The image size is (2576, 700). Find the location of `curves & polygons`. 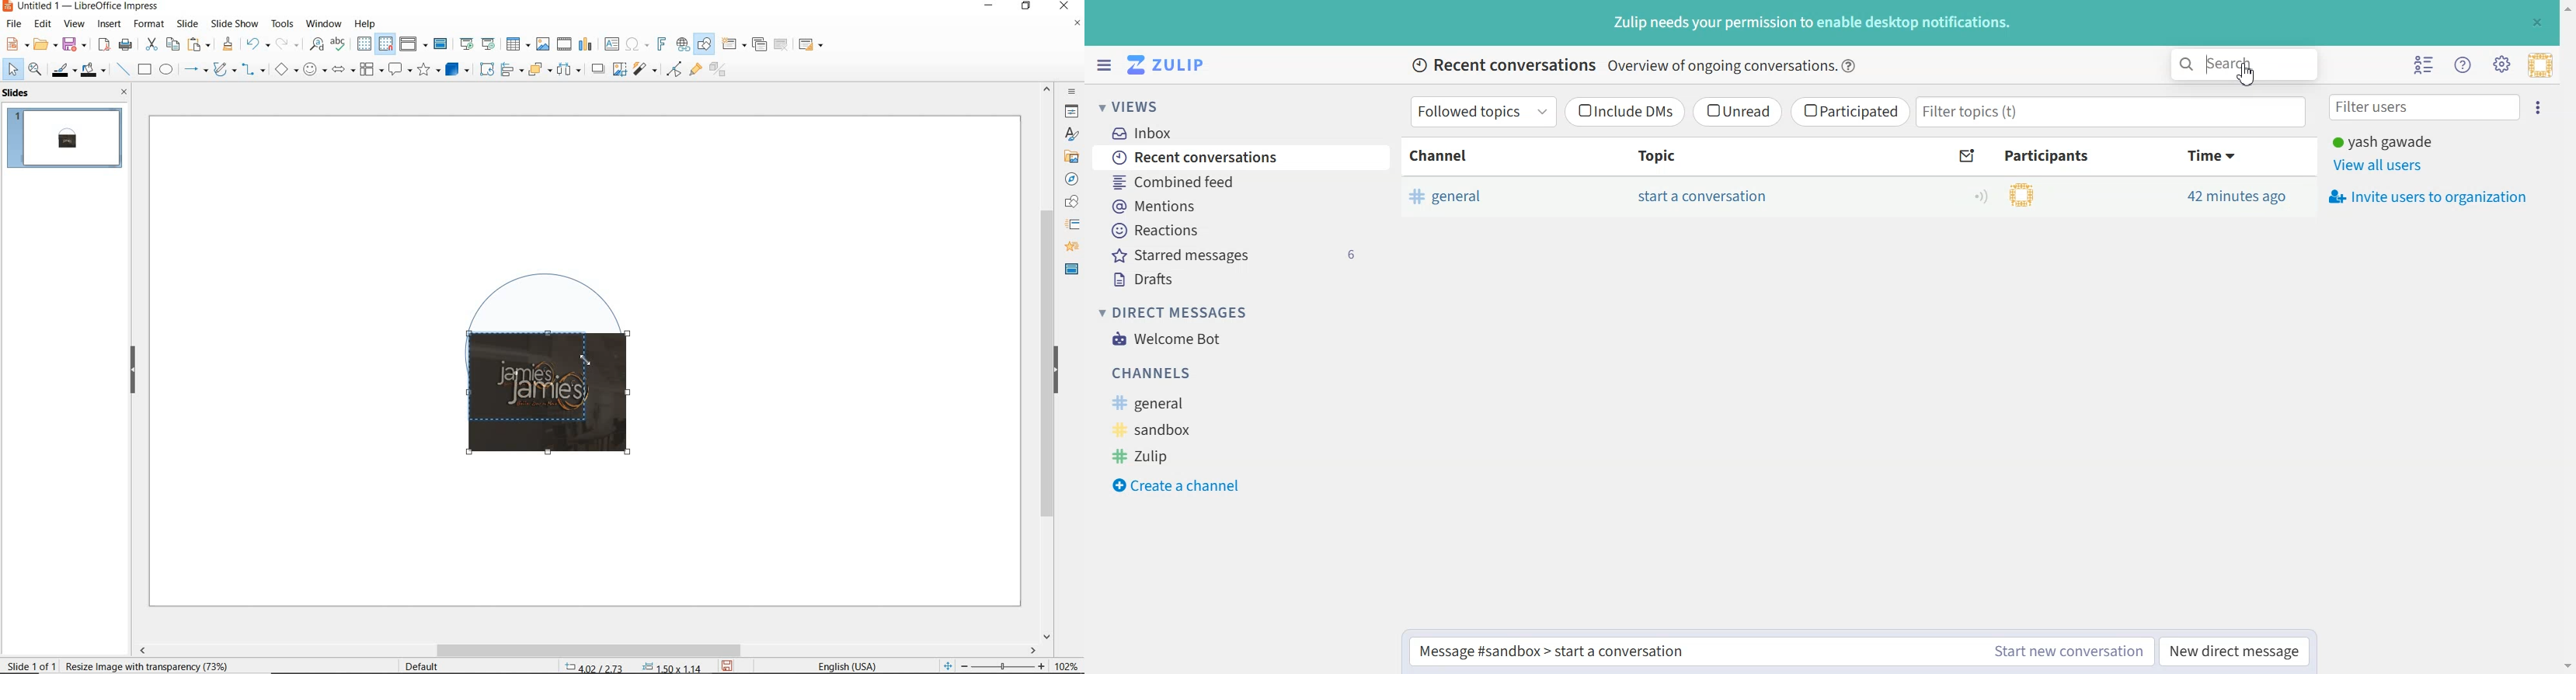

curves & polygons is located at coordinates (224, 70).